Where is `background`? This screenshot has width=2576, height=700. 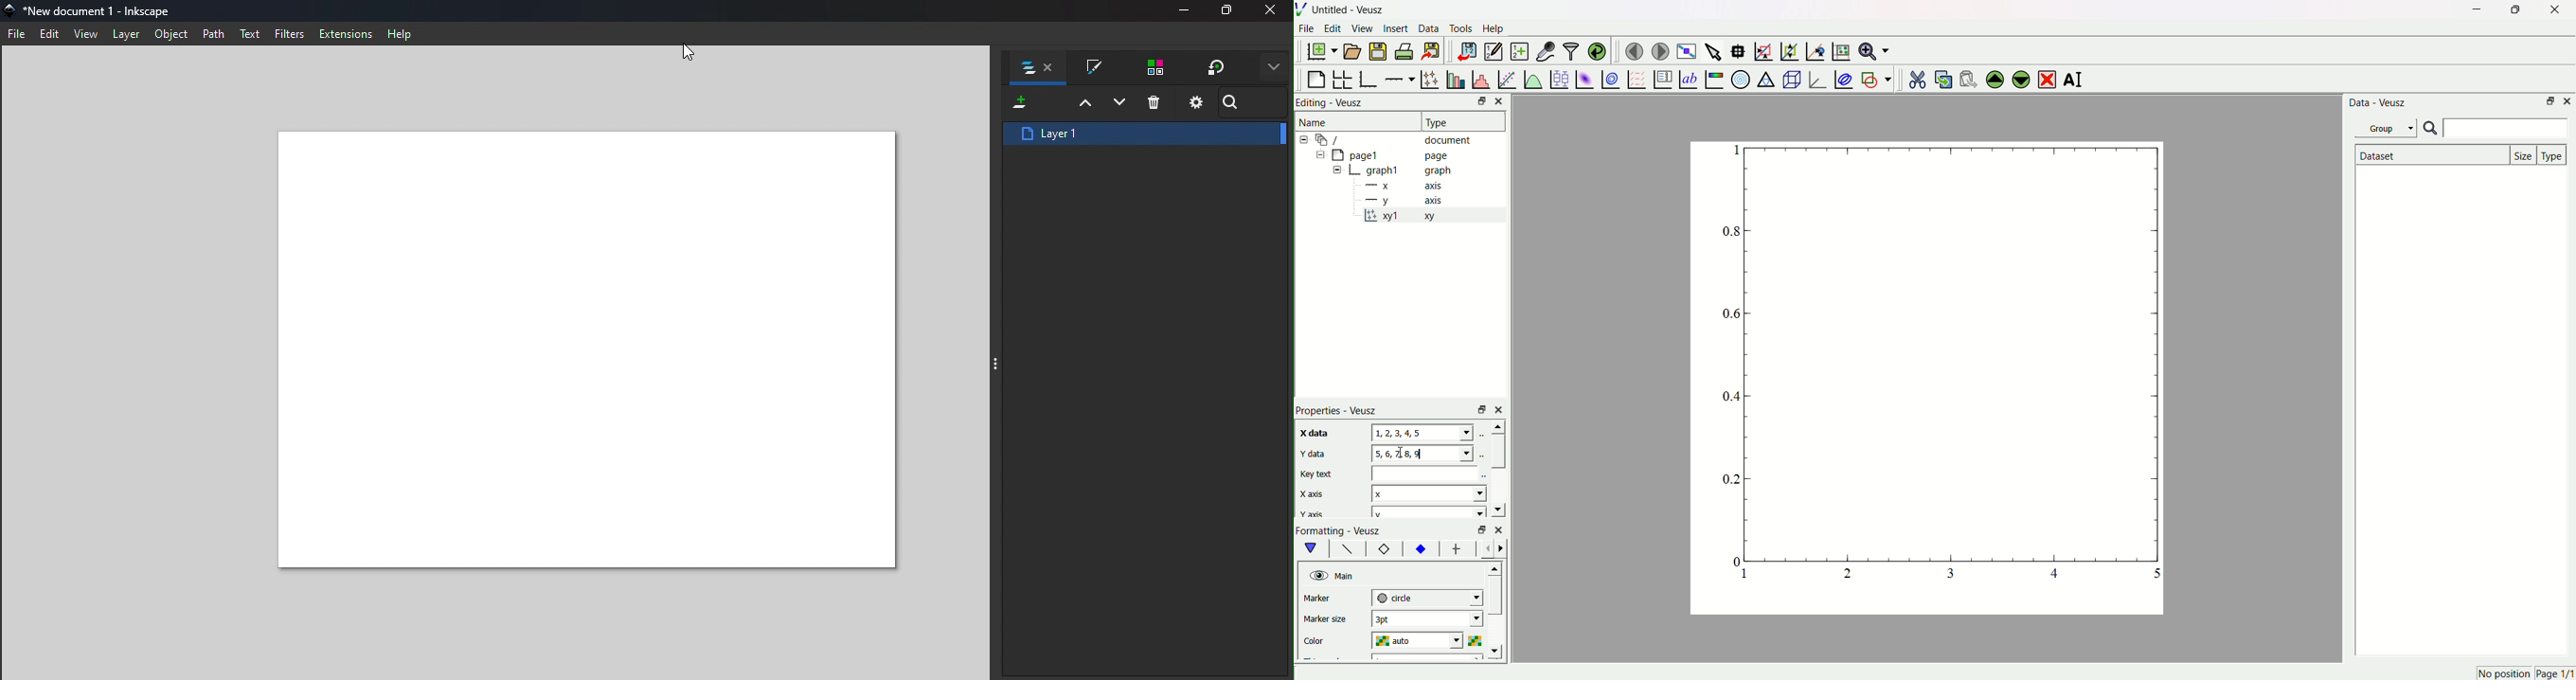
background is located at coordinates (1348, 550).